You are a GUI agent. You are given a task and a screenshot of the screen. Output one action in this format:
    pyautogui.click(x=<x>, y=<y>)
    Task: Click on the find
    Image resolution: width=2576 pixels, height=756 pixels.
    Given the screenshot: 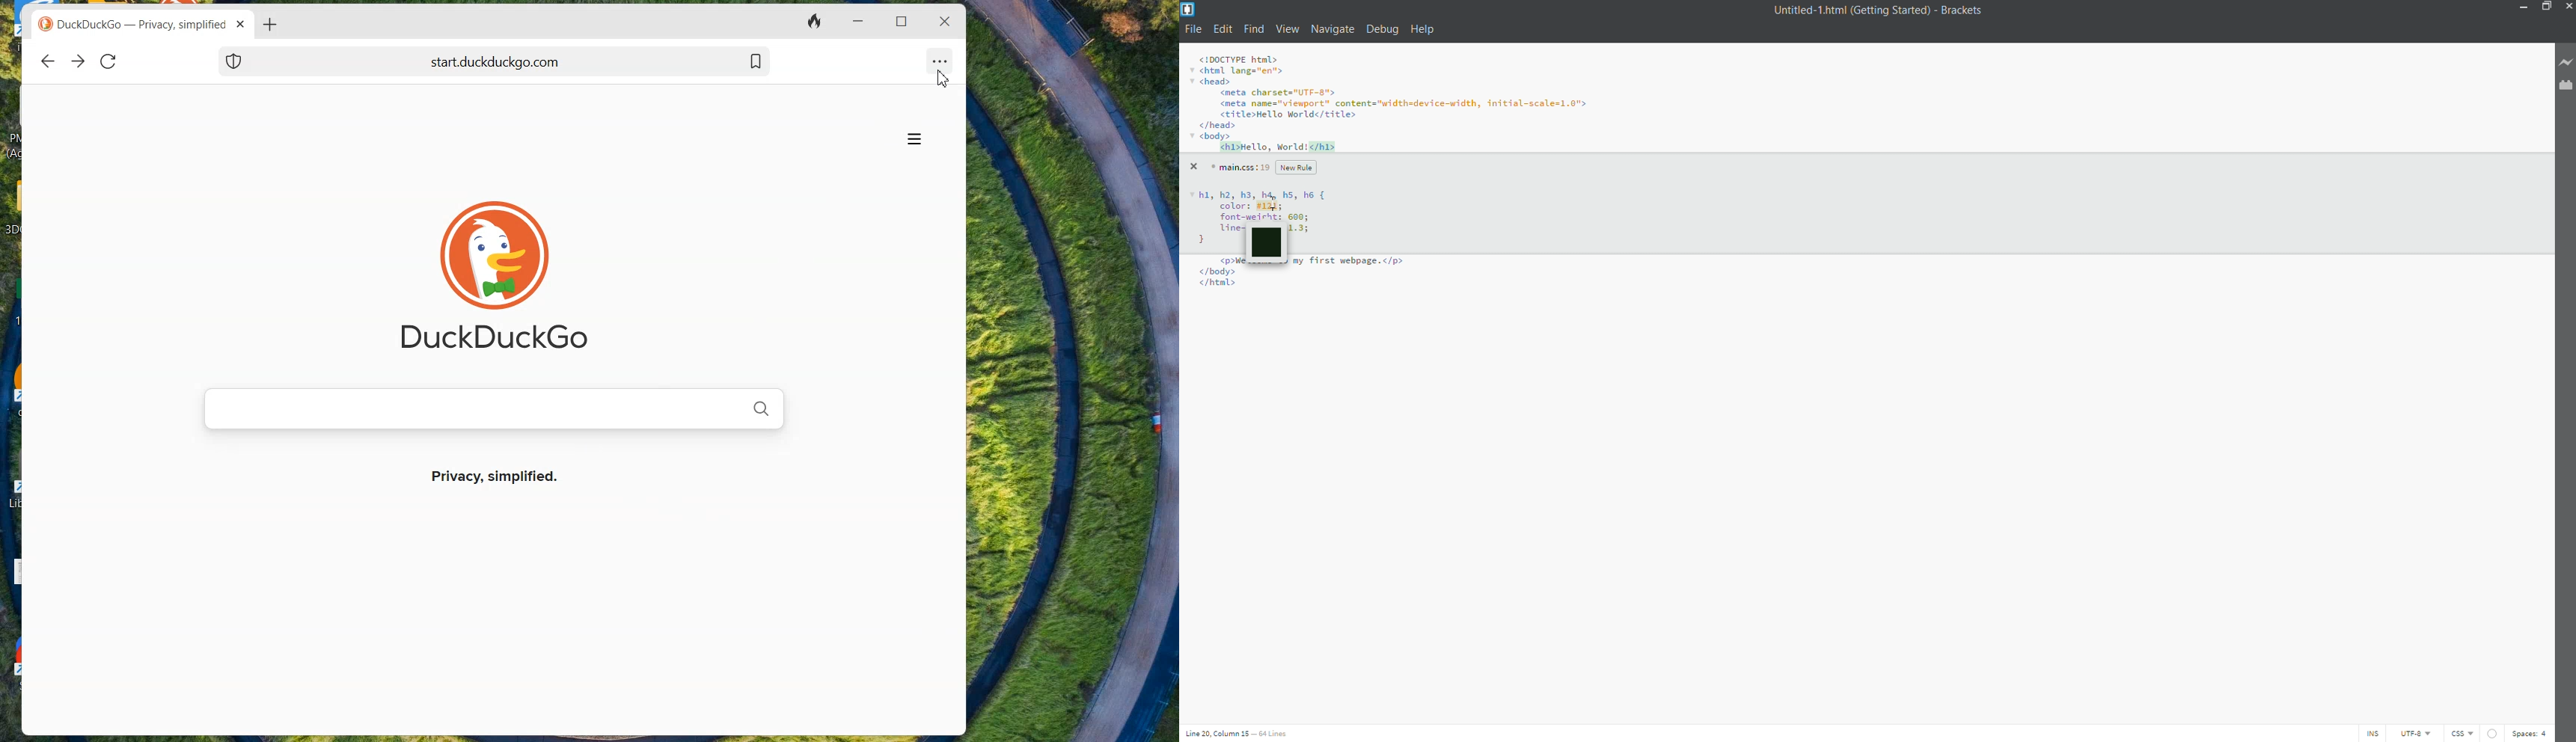 What is the action you would take?
    pyautogui.click(x=1253, y=29)
    